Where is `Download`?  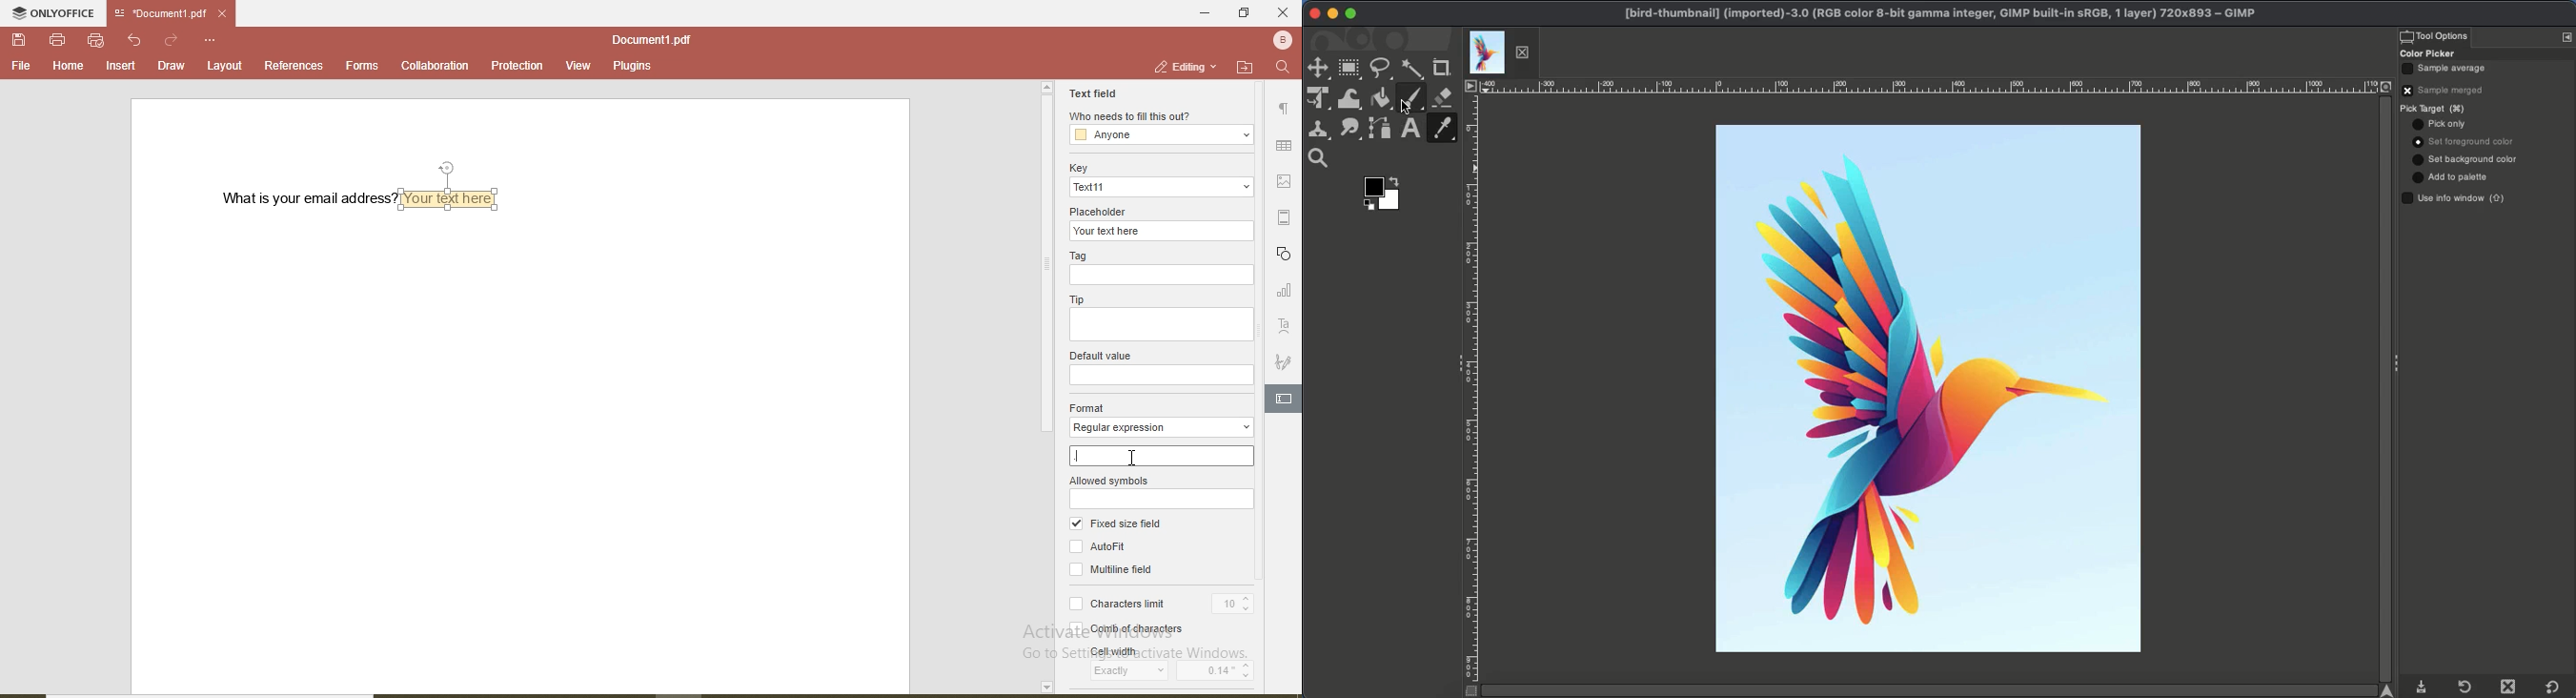
Download is located at coordinates (2423, 688).